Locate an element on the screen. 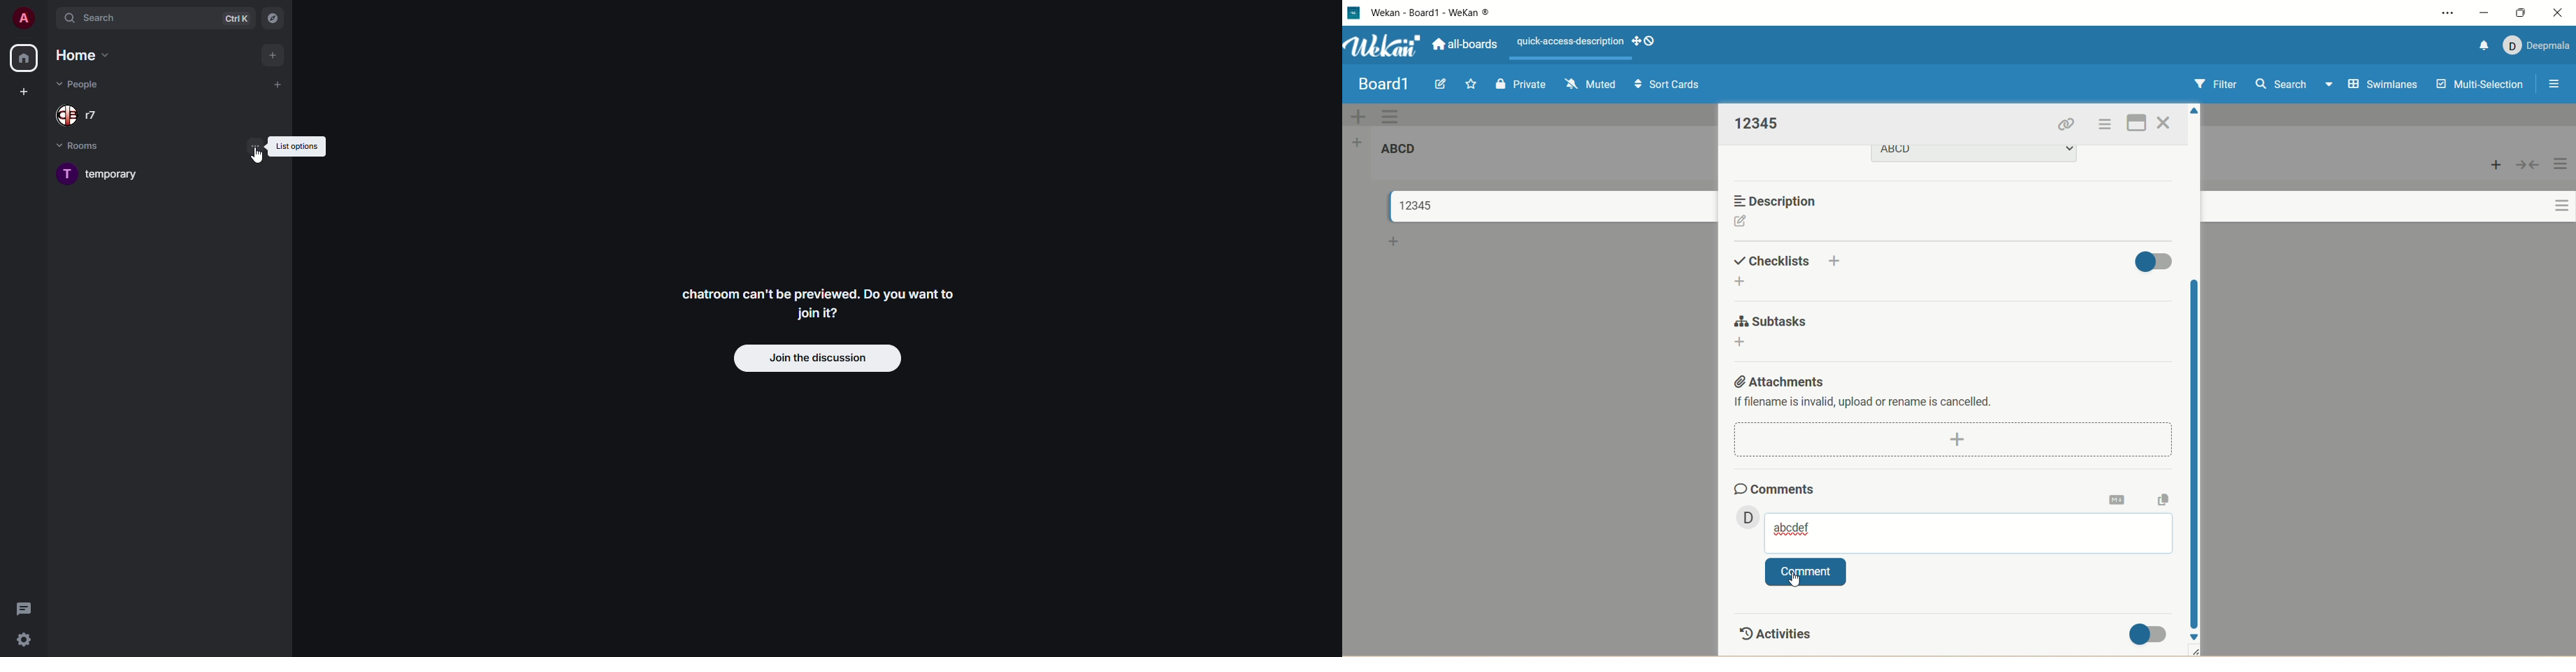  favorite is located at coordinates (1468, 86).